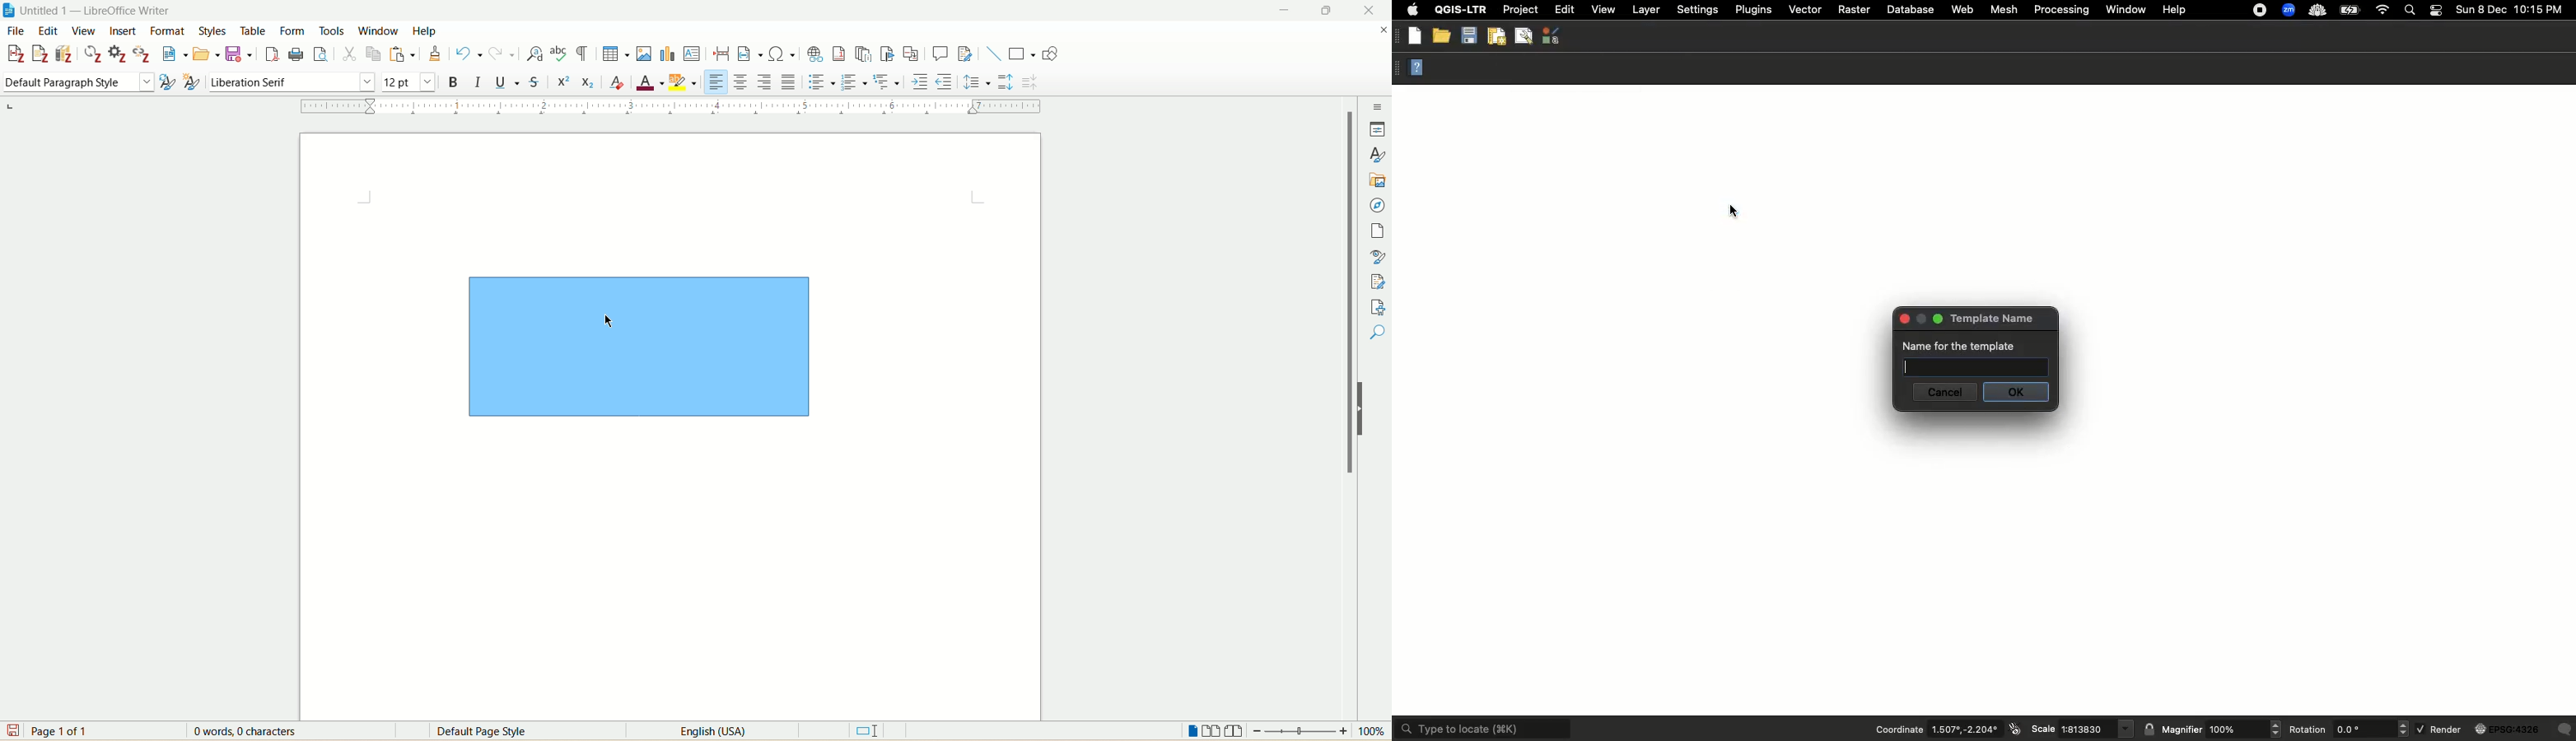 Image resolution: width=2576 pixels, height=756 pixels. What do you see at coordinates (62, 732) in the screenshot?
I see `page number` at bounding box center [62, 732].